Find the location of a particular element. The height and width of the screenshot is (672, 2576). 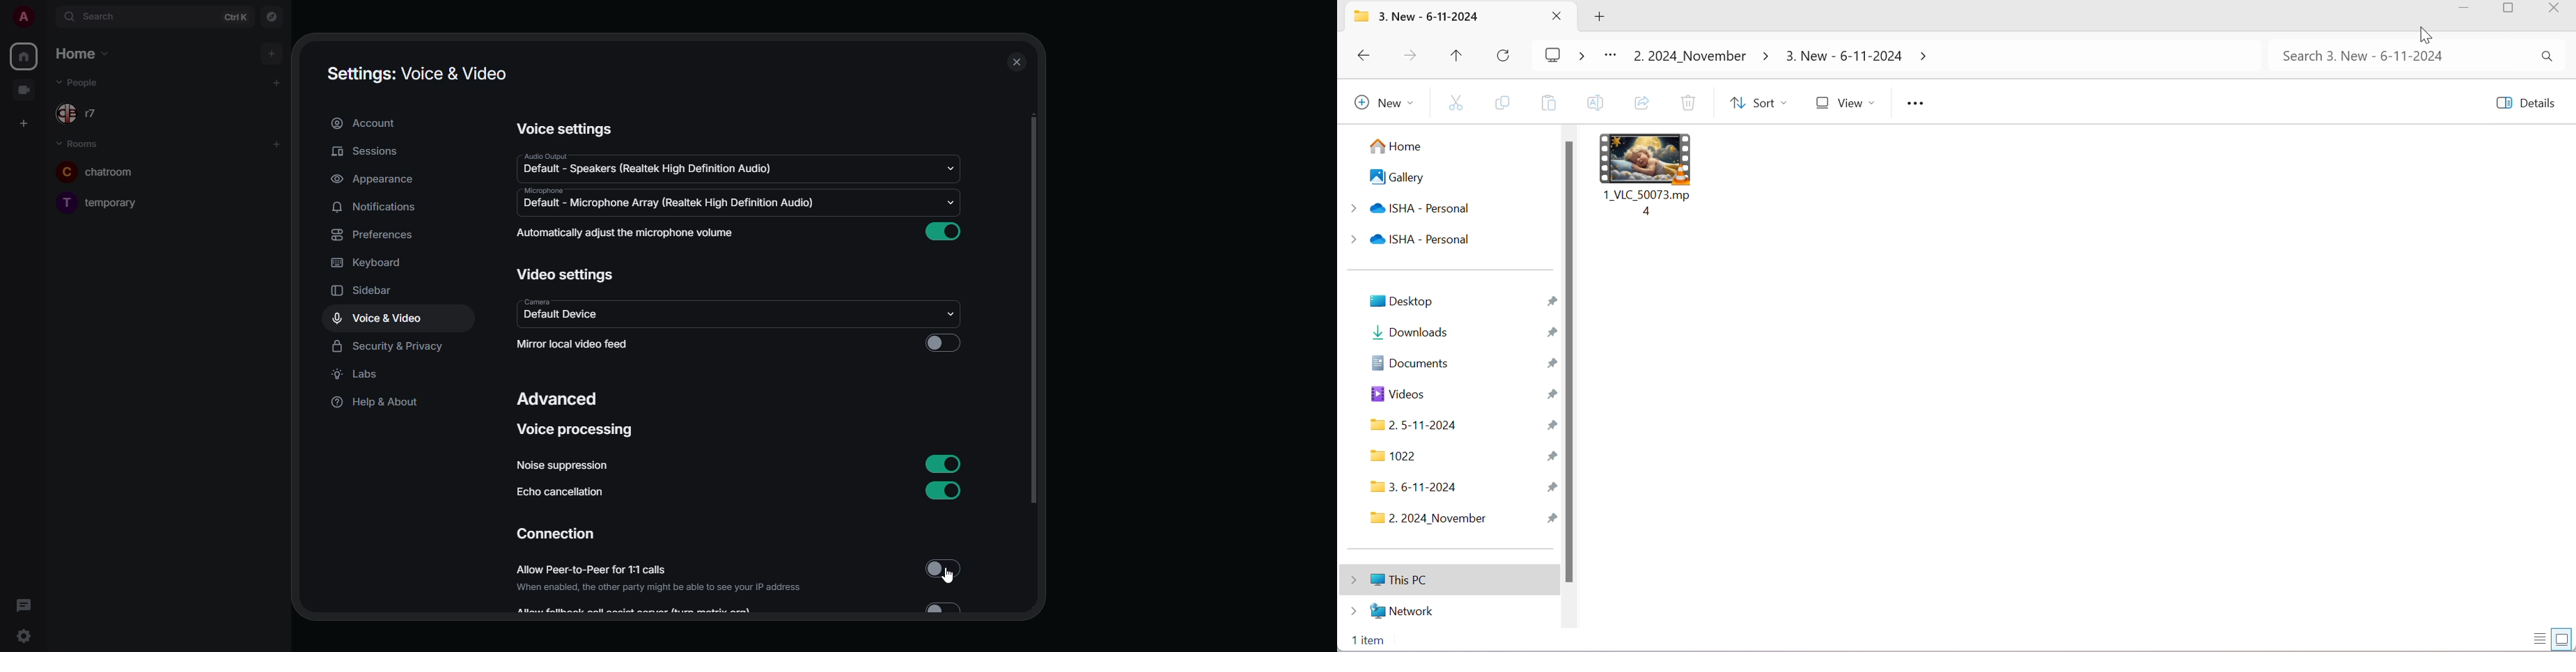

Pin is located at coordinates (1551, 425).